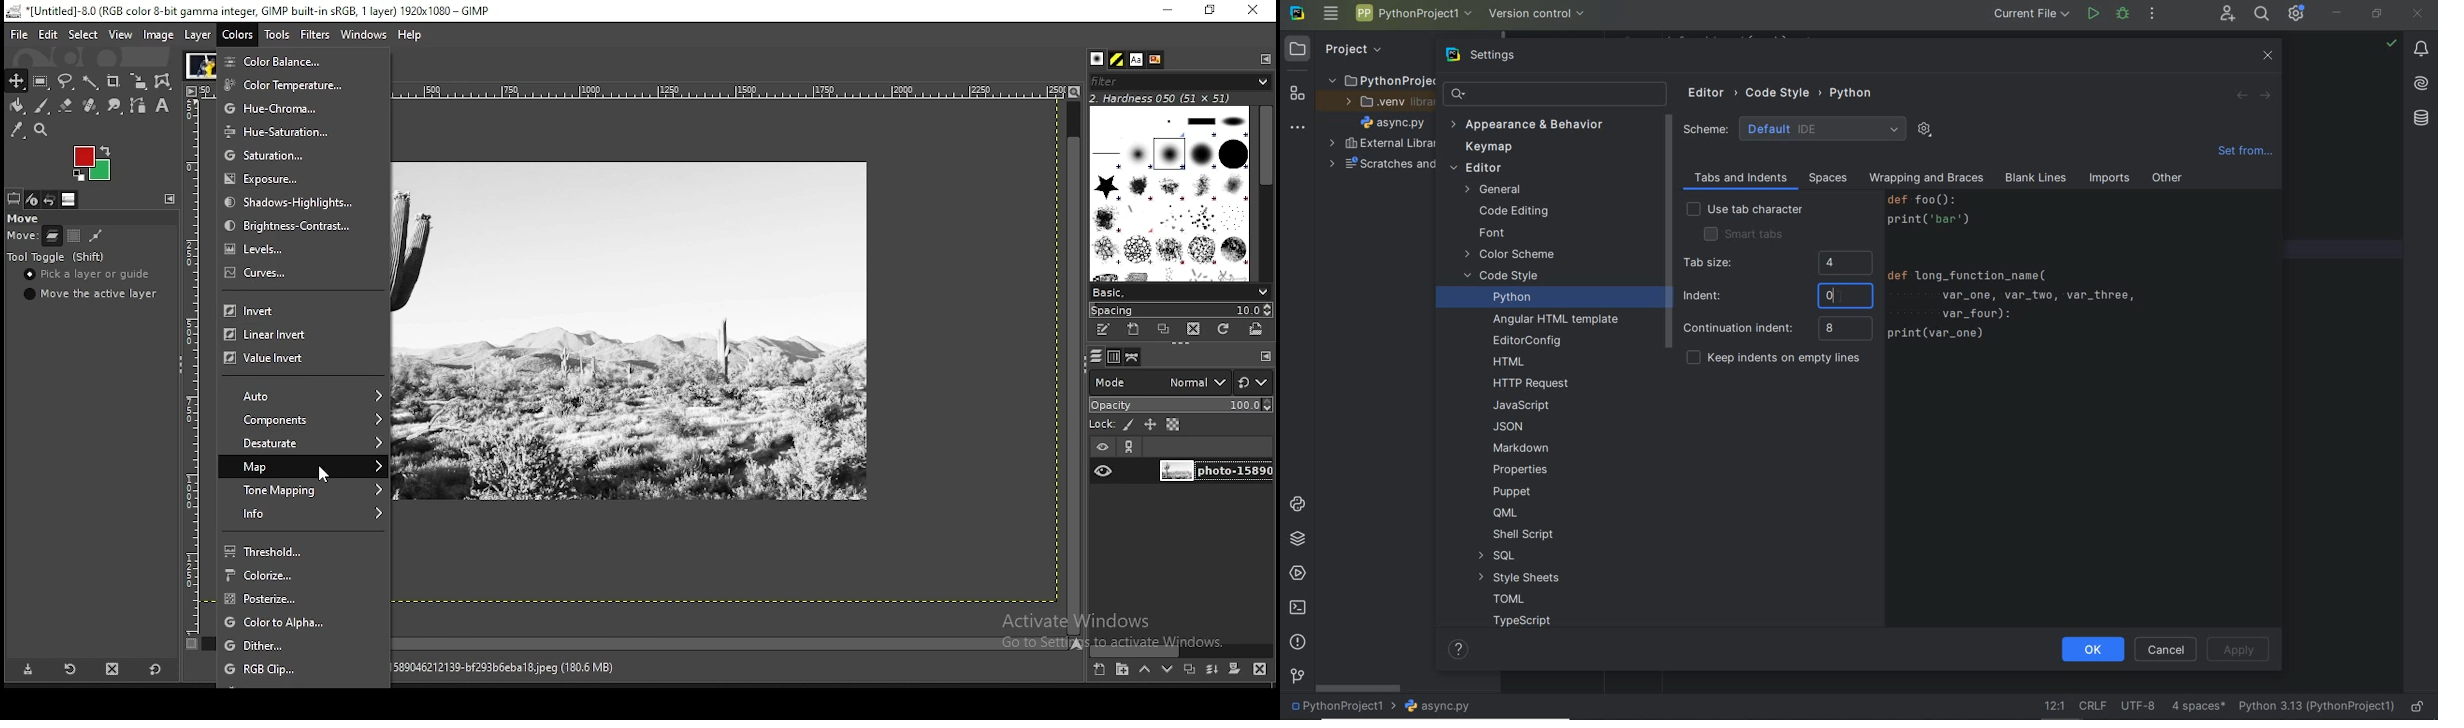  Describe the element at coordinates (301, 279) in the screenshot. I see `curve` at that location.